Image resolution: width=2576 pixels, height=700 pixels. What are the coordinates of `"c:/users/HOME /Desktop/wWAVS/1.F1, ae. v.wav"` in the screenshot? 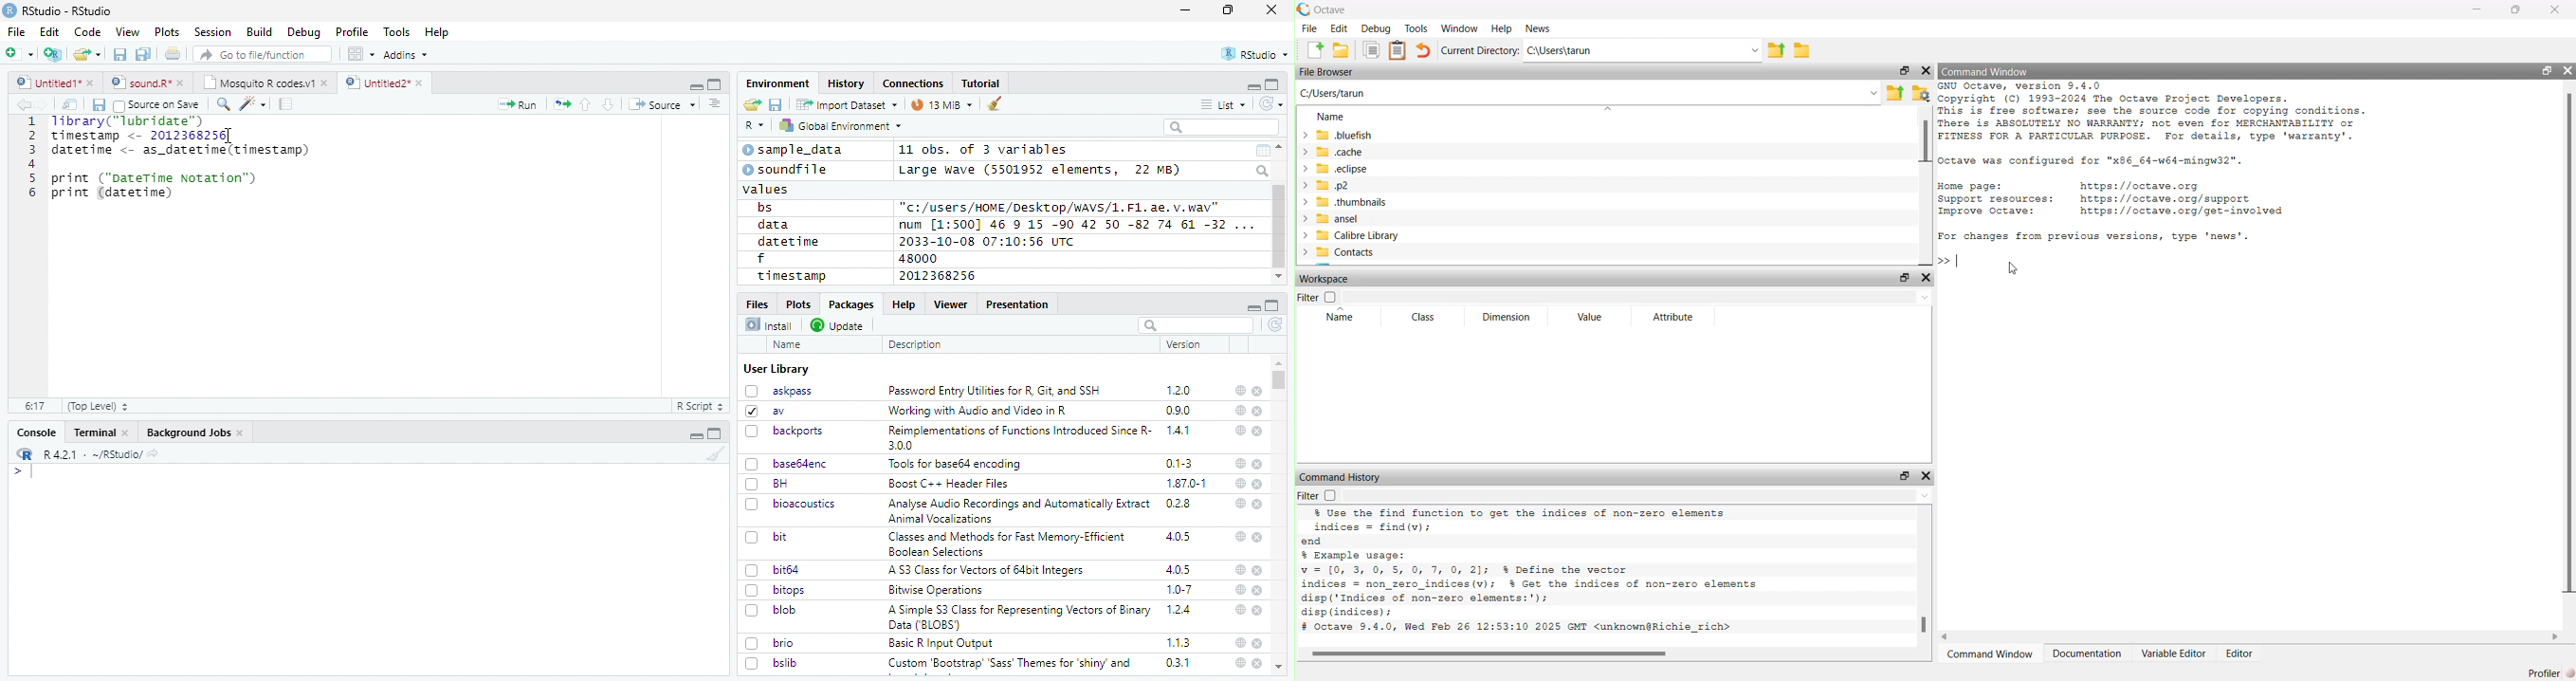 It's located at (1061, 206).